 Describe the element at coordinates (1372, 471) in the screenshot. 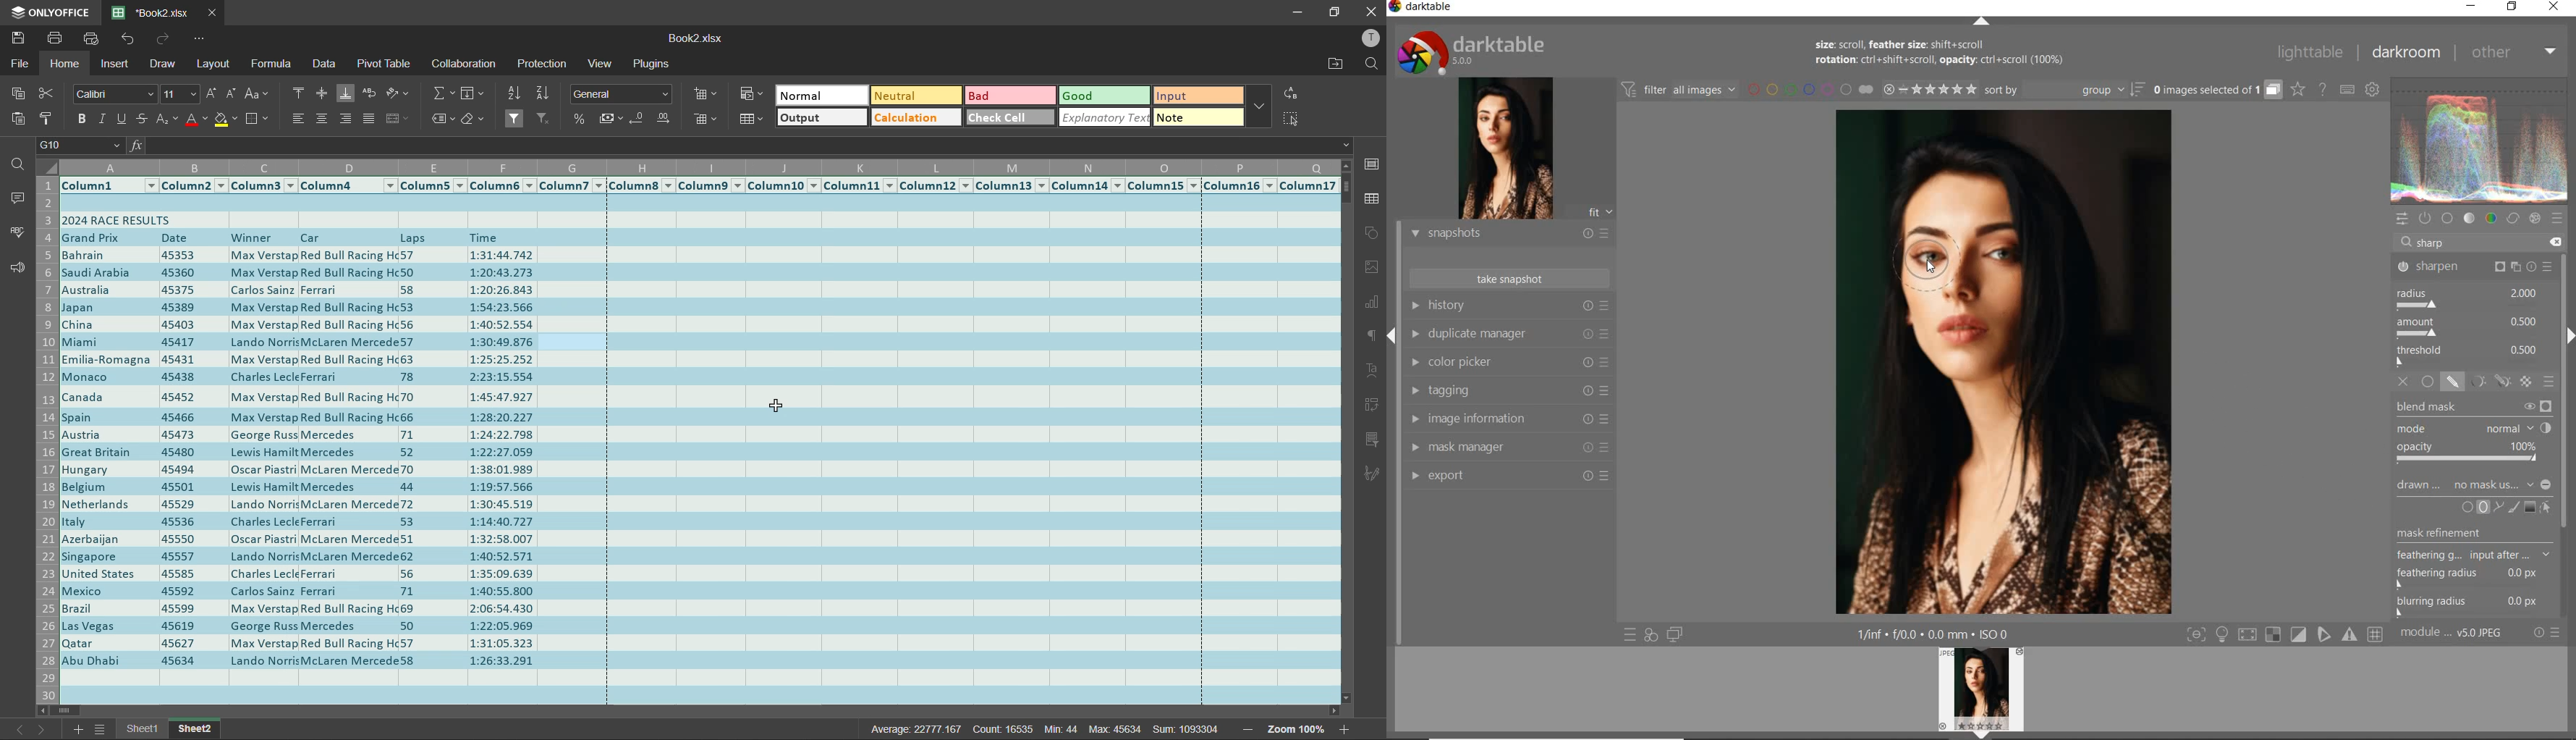

I see `signature` at that location.